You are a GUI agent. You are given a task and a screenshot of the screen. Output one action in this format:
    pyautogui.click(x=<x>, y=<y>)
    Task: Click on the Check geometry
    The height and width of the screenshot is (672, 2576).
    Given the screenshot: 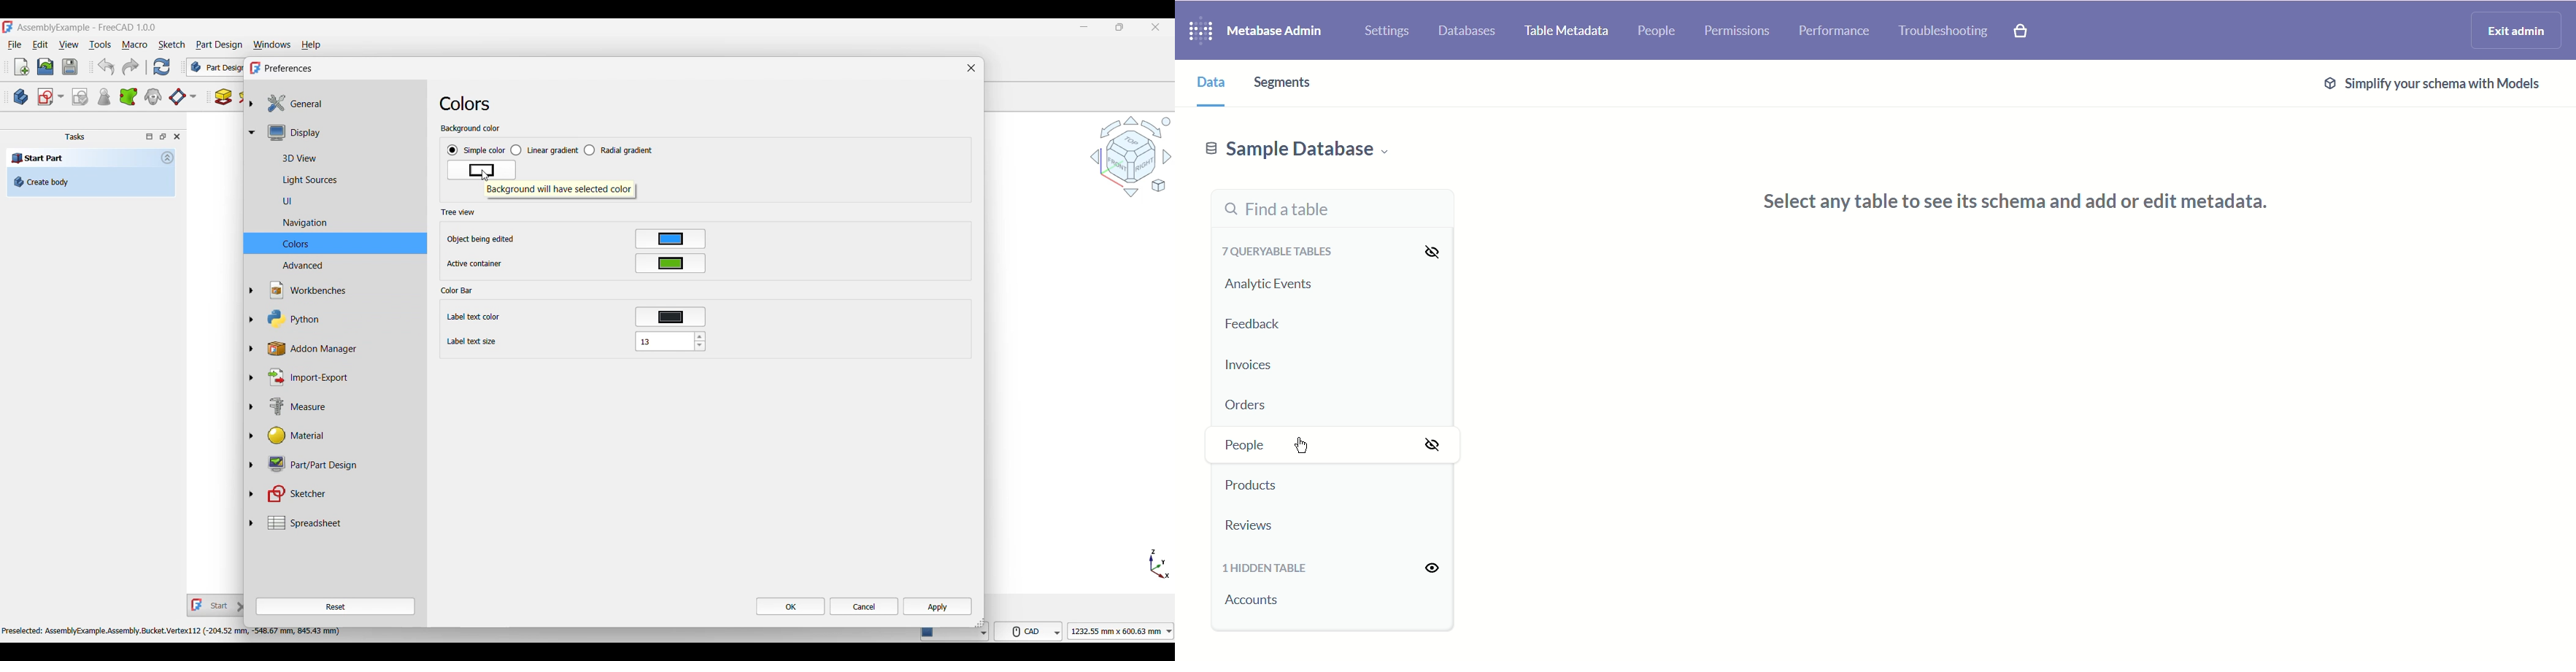 What is the action you would take?
    pyautogui.click(x=103, y=97)
    